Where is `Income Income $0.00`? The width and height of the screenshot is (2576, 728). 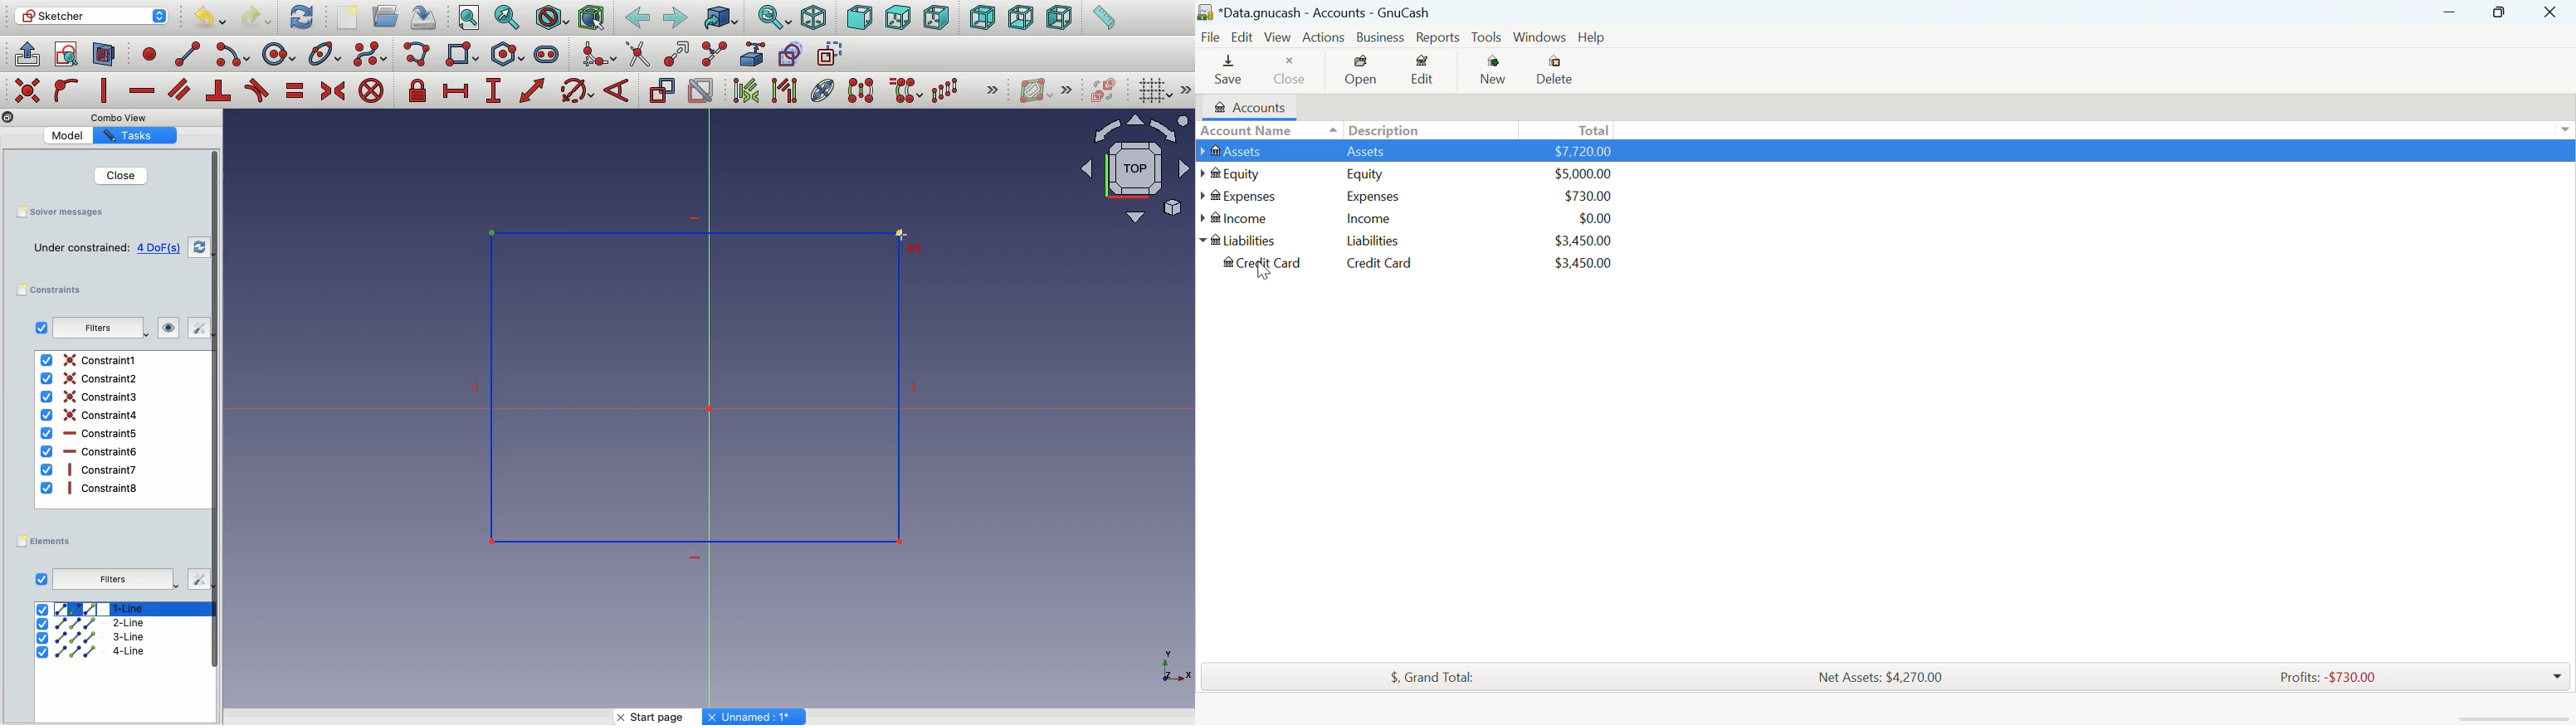 Income Income $0.00 is located at coordinates (1415, 220).